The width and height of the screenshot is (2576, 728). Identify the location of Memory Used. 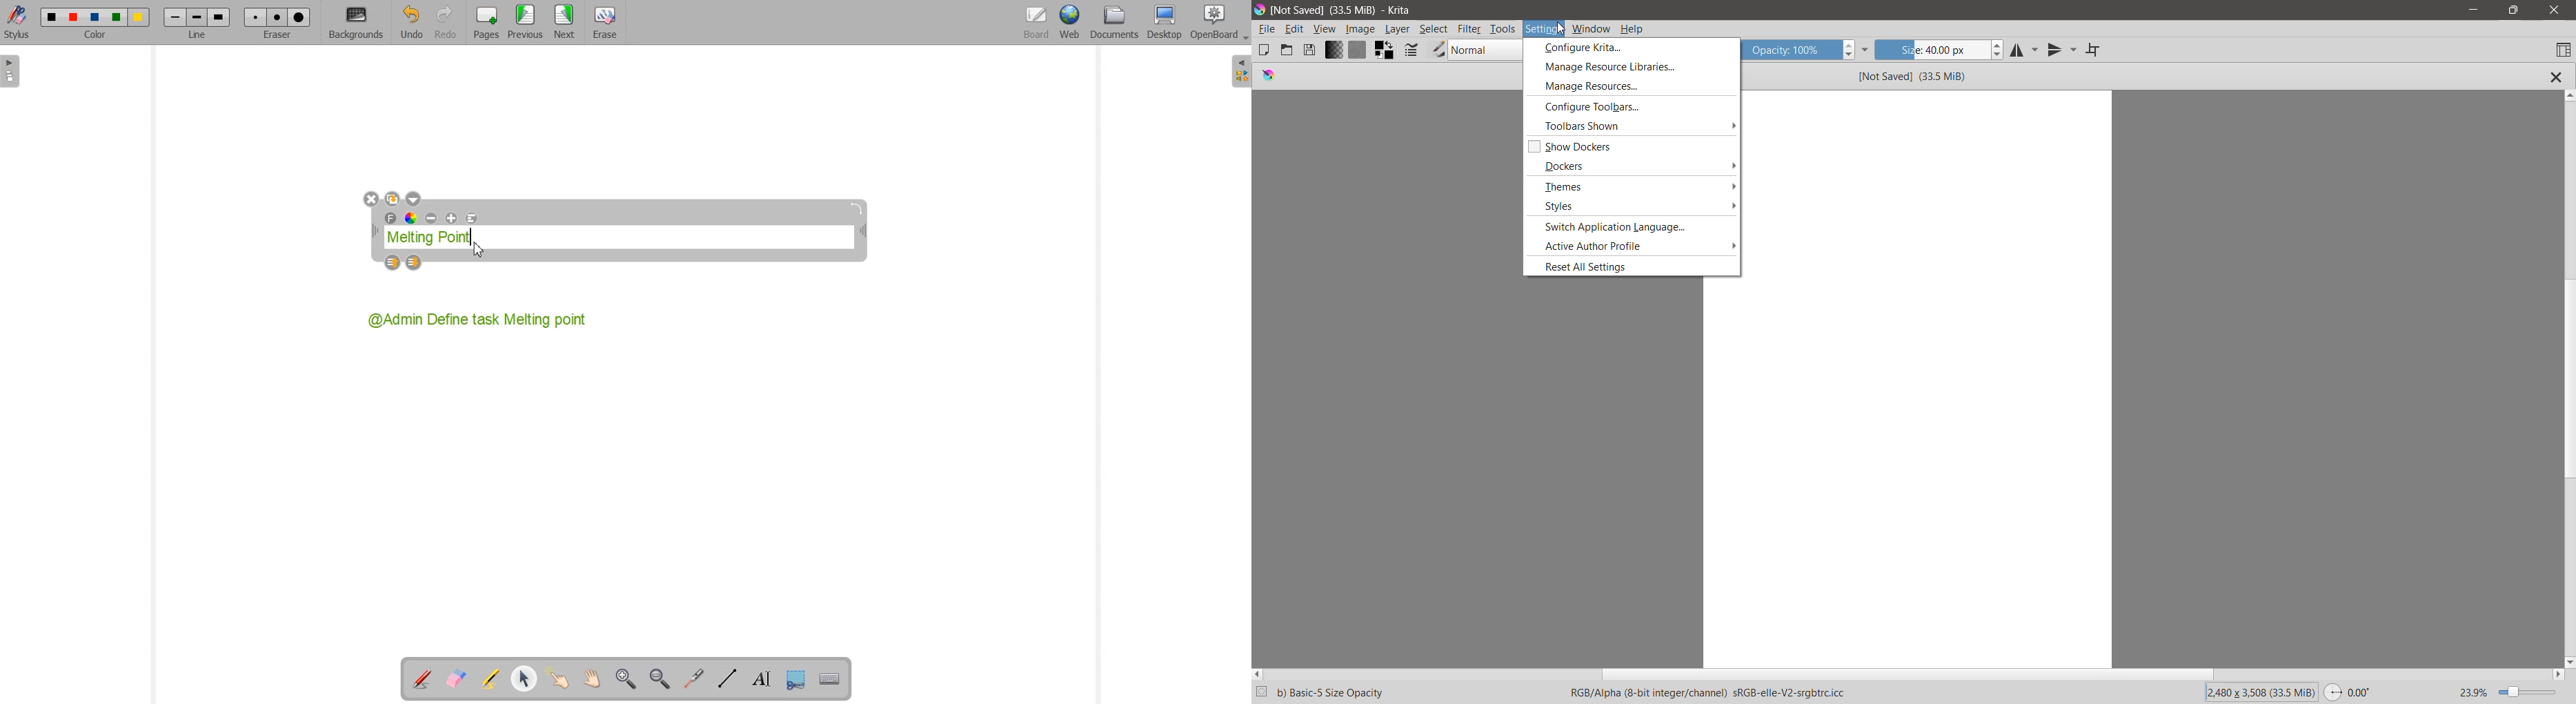
(2295, 694).